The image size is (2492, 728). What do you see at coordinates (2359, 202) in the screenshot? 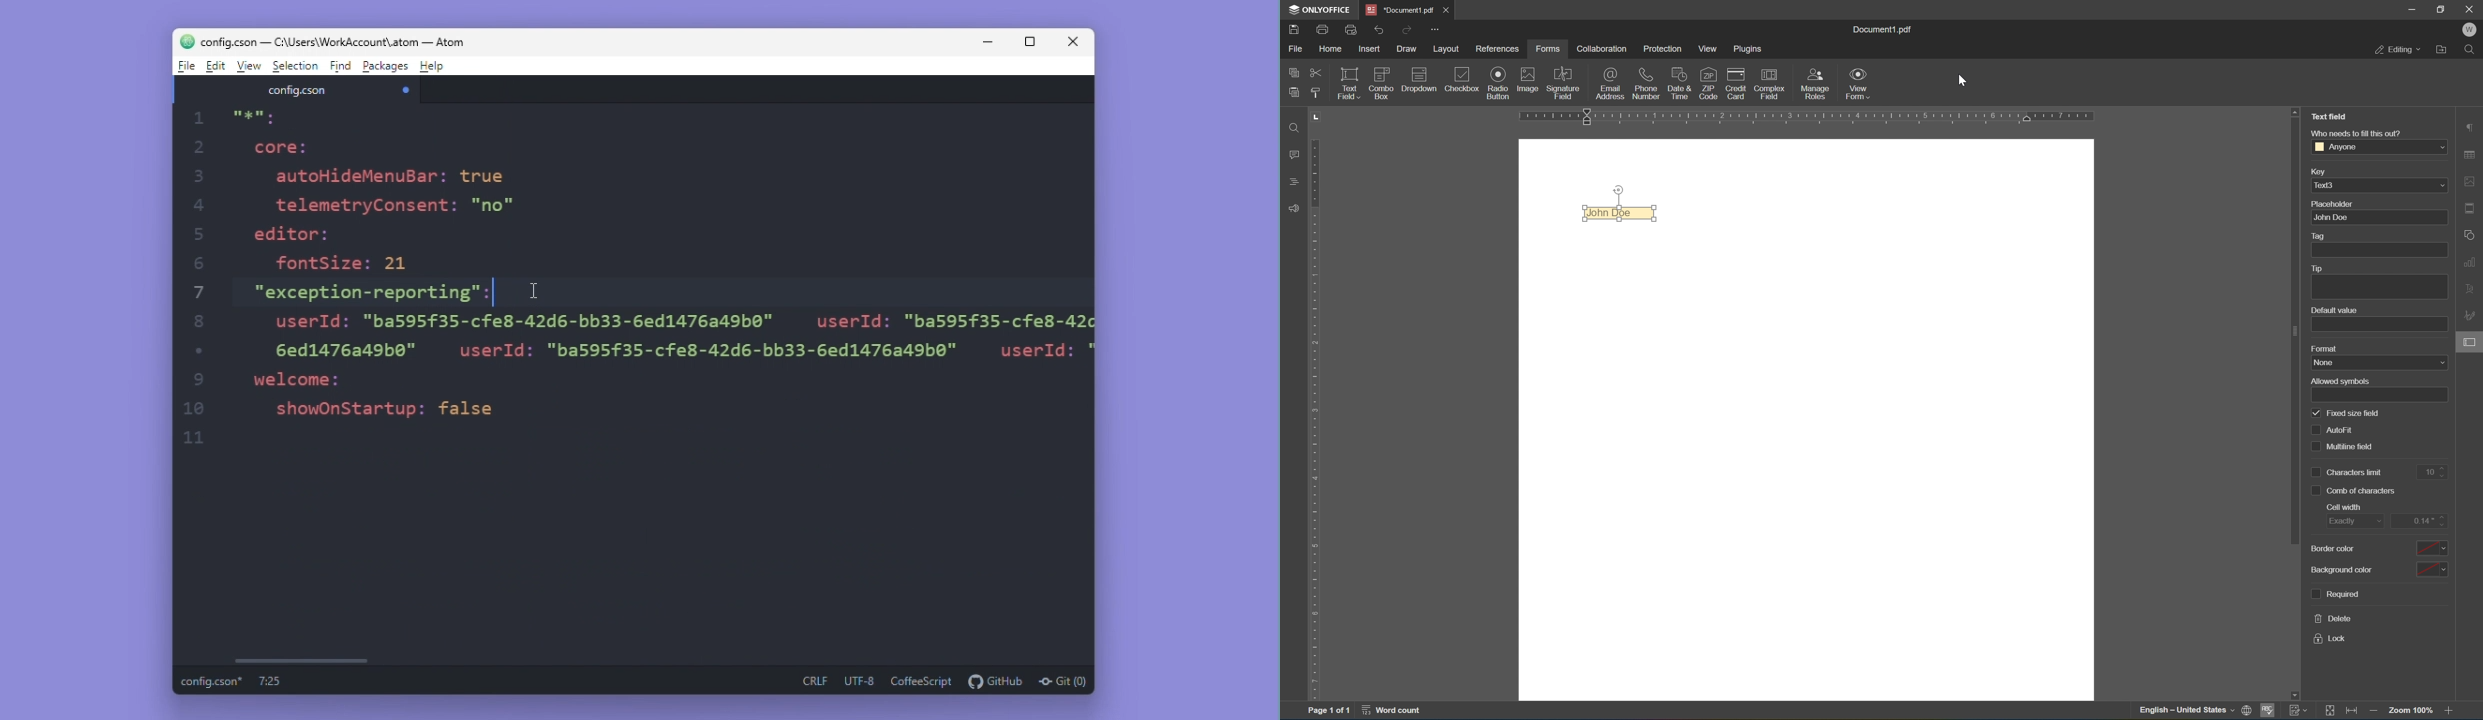
I see `placeholder` at bounding box center [2359, 202].